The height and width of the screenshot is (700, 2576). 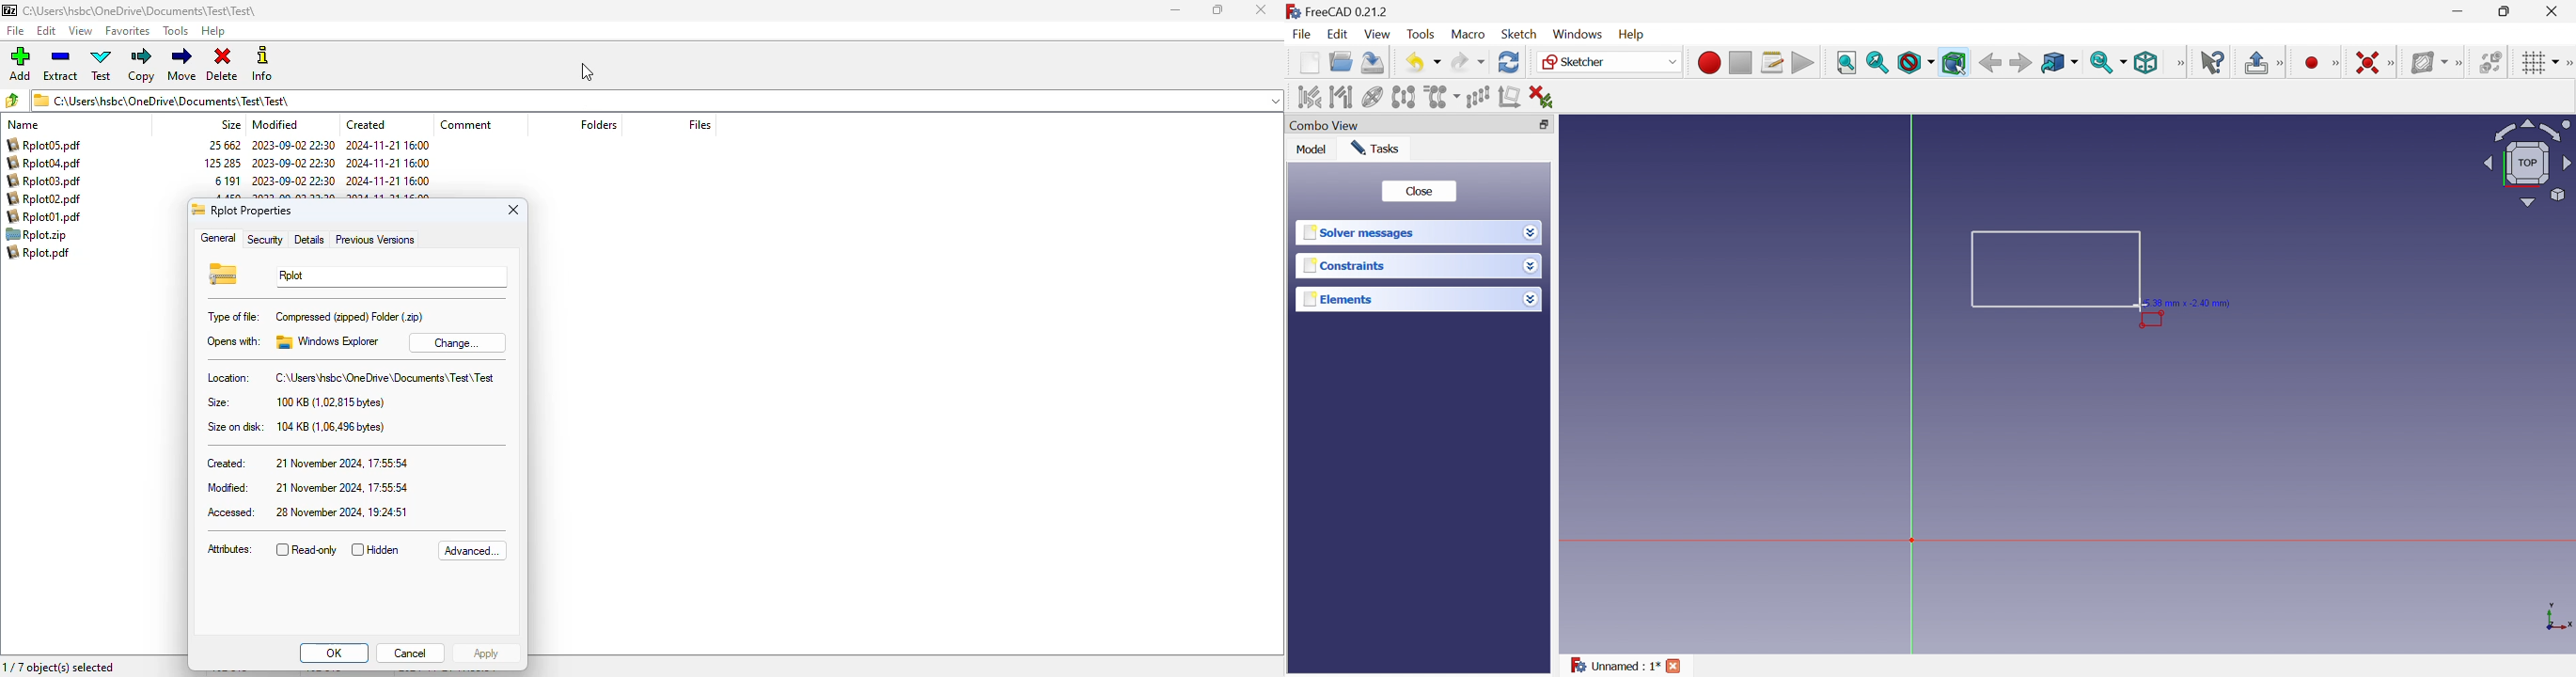 What do you see at coordinates (1347, 11) in the screenshot?
I see `FreeCAD 0.21.2` at bounding box center [1347, 11].